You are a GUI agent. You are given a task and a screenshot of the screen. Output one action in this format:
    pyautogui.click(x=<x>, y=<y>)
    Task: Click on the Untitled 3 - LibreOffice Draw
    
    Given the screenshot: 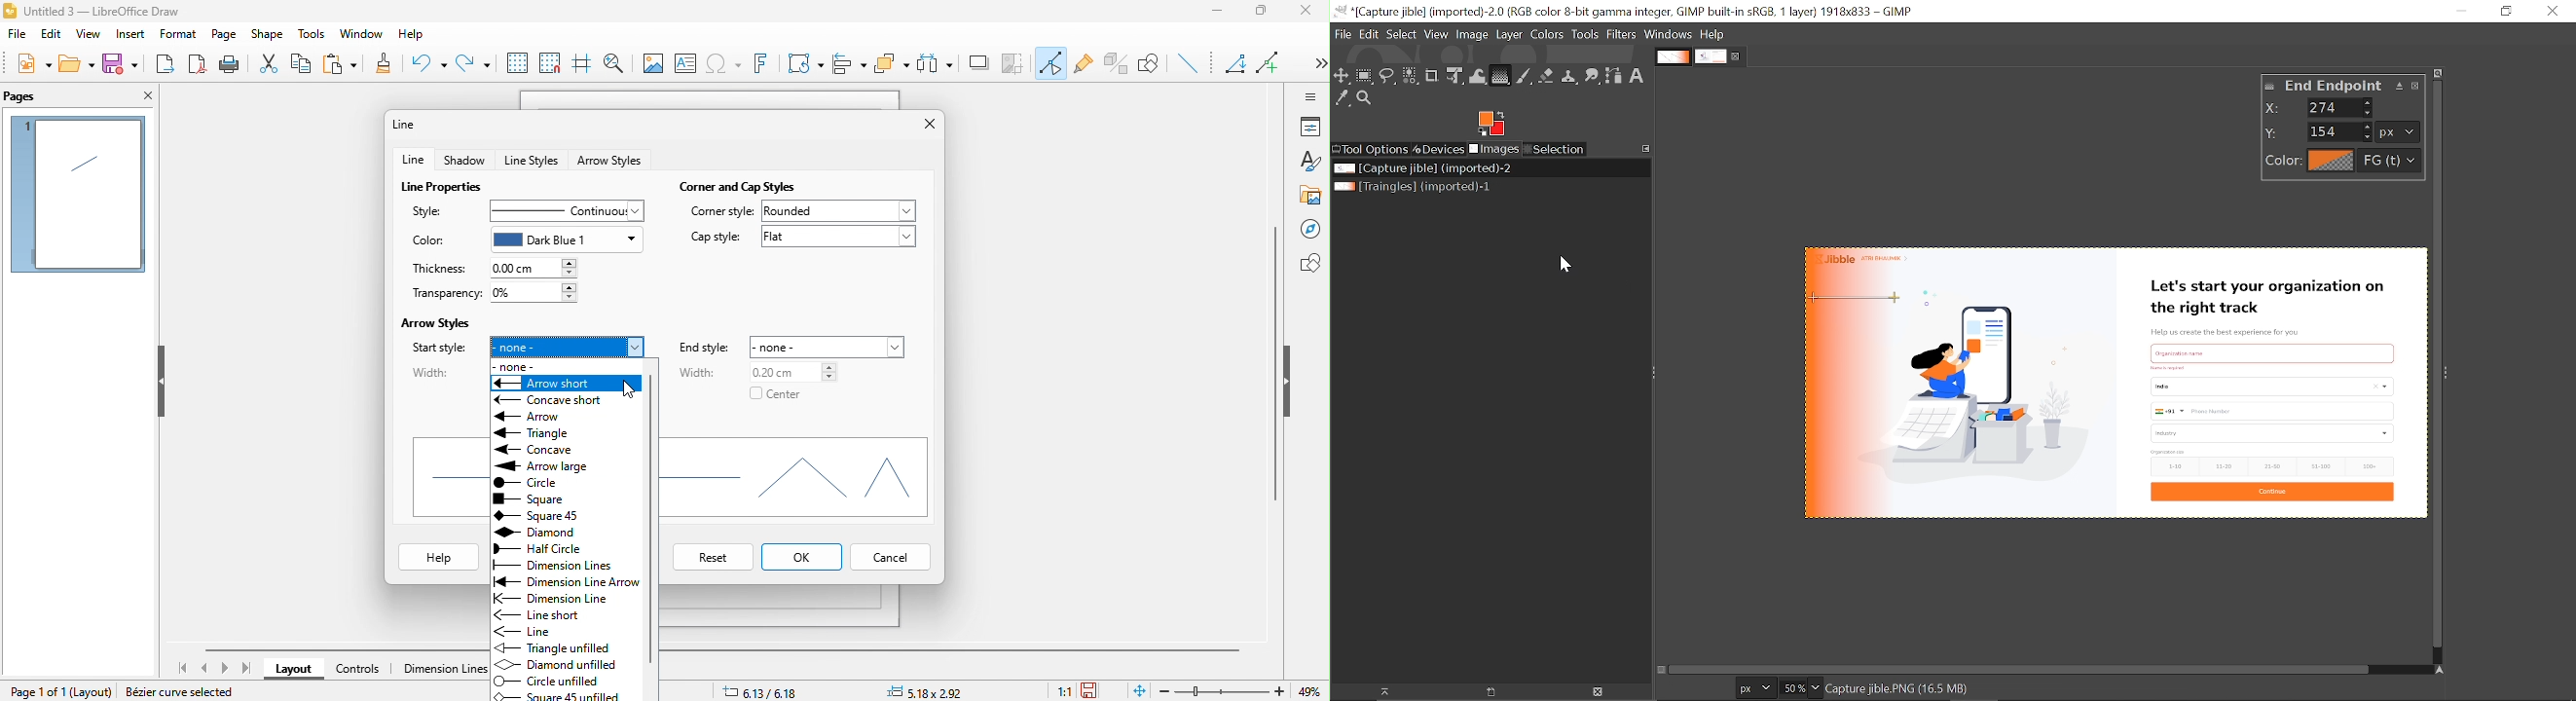 What is the action you would take?
    pyautogui.click(x=93, y=10)
    